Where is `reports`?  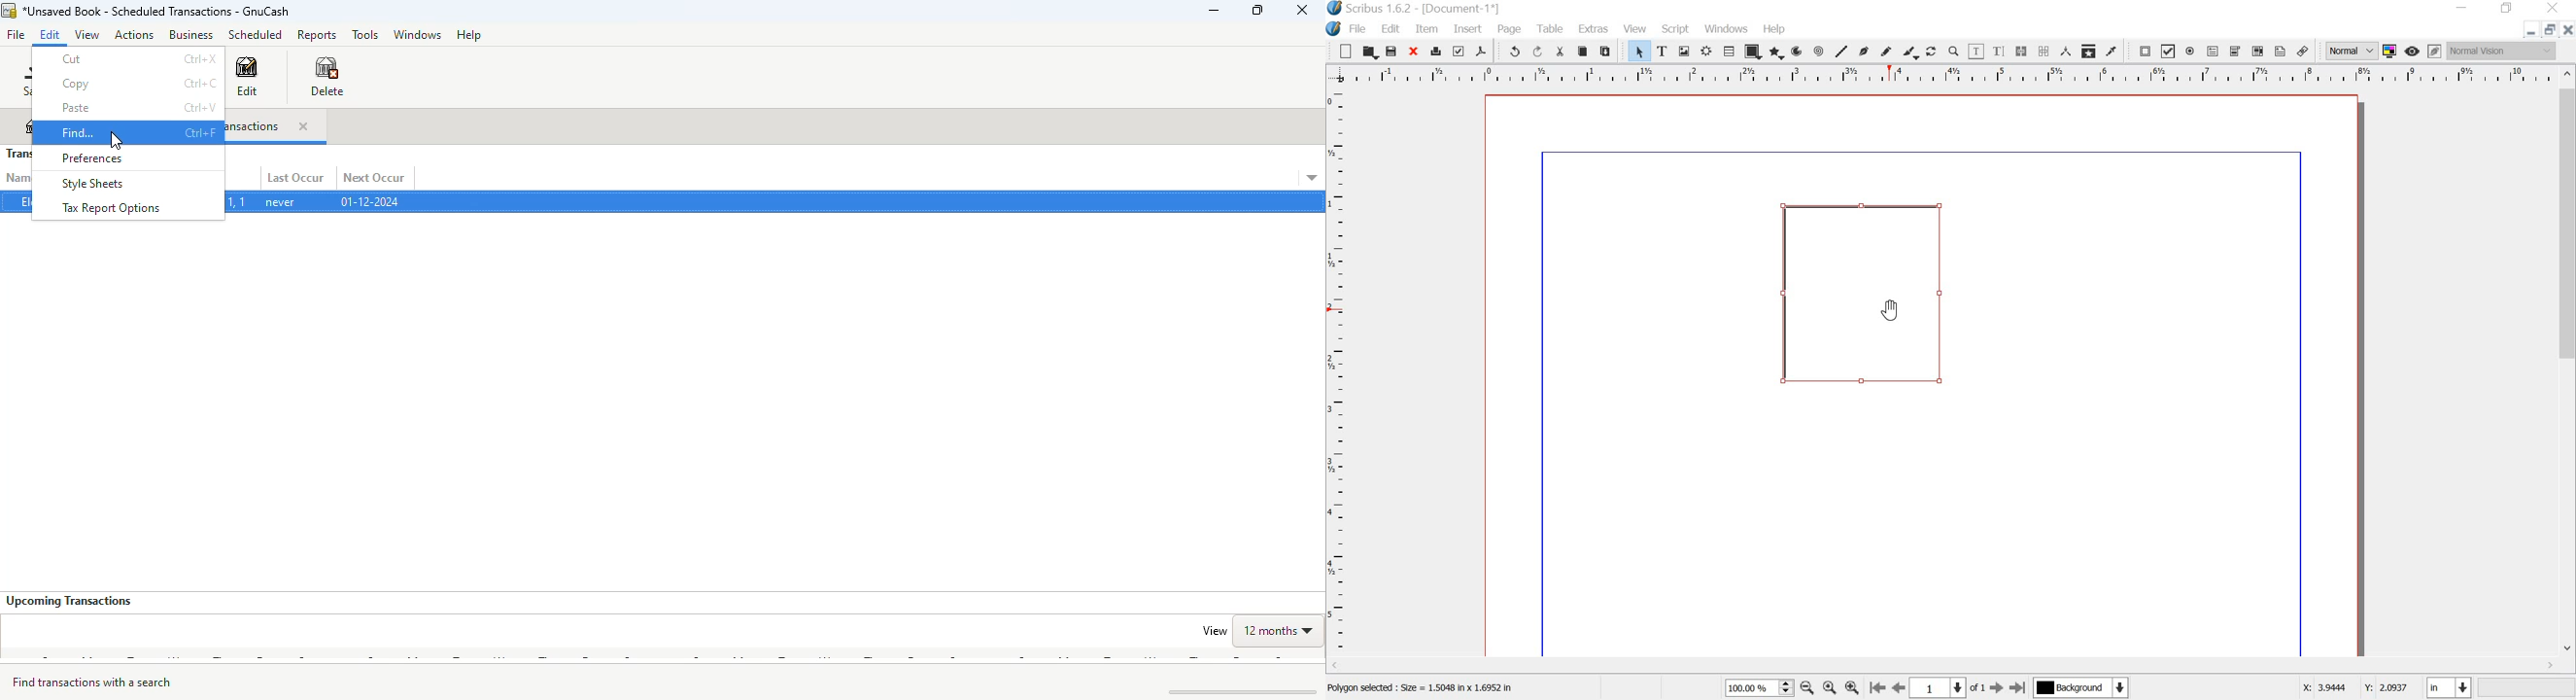 reports is located at coordinates (317, 36).